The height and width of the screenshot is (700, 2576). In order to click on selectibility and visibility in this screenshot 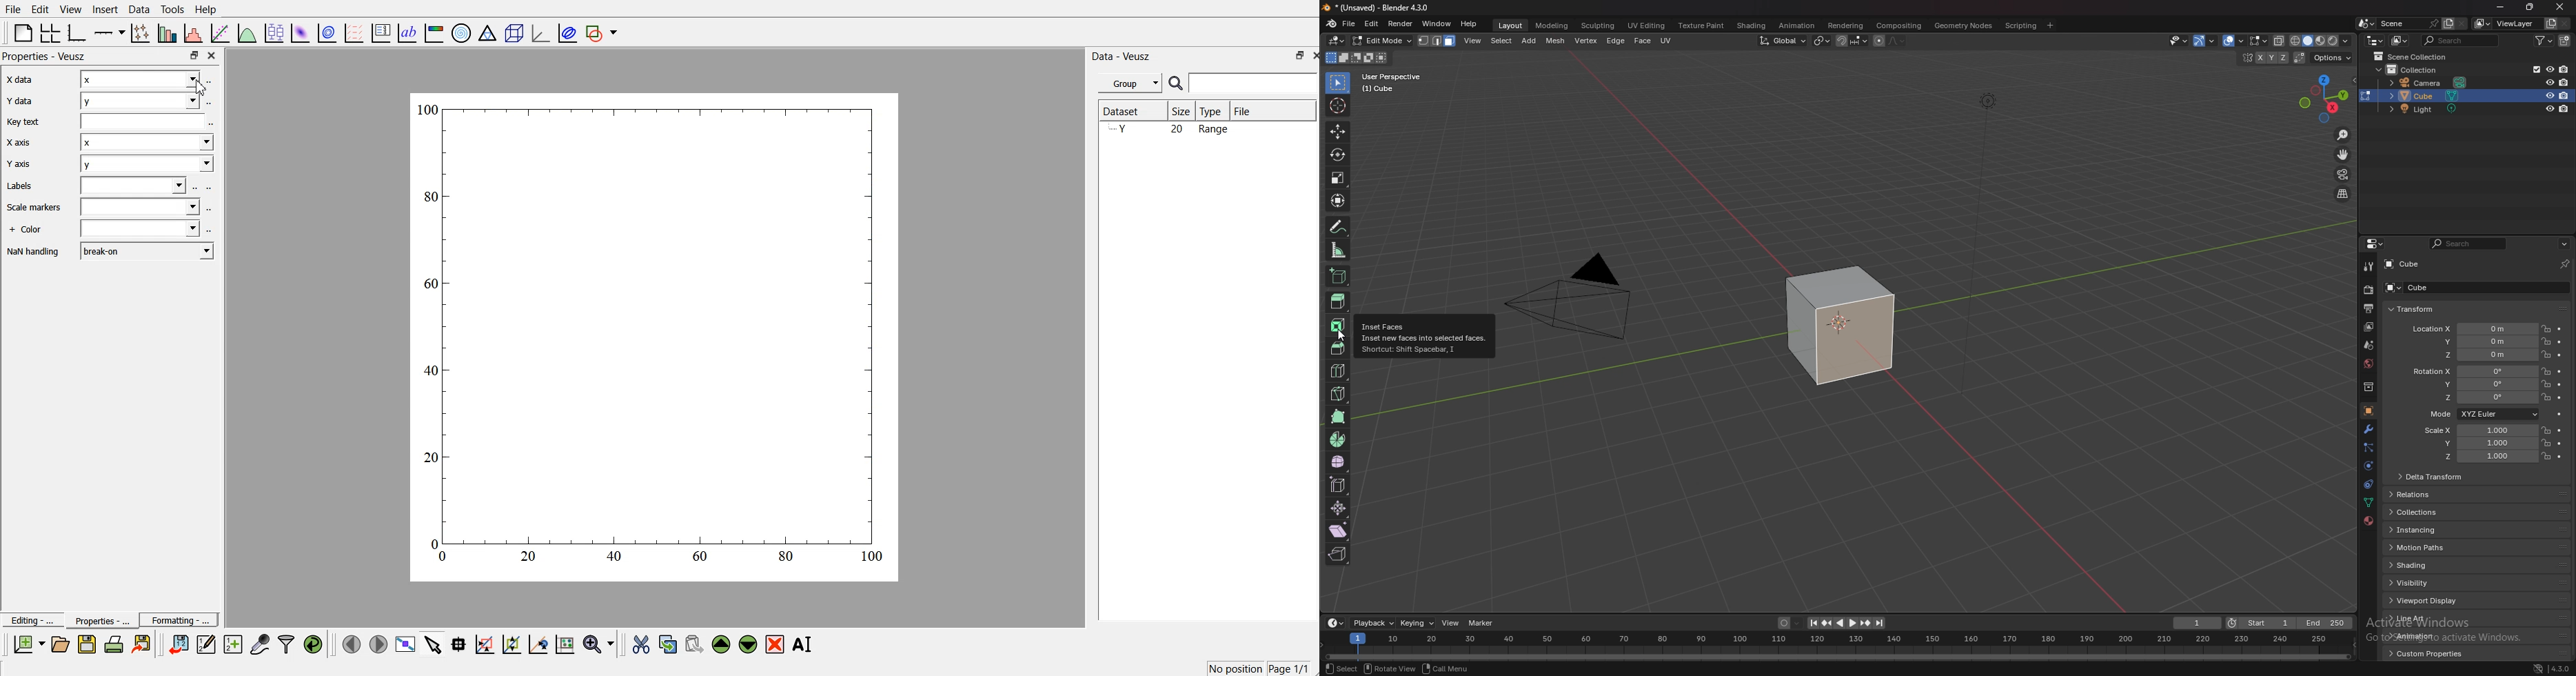, I will do `click(2178, 41)`.